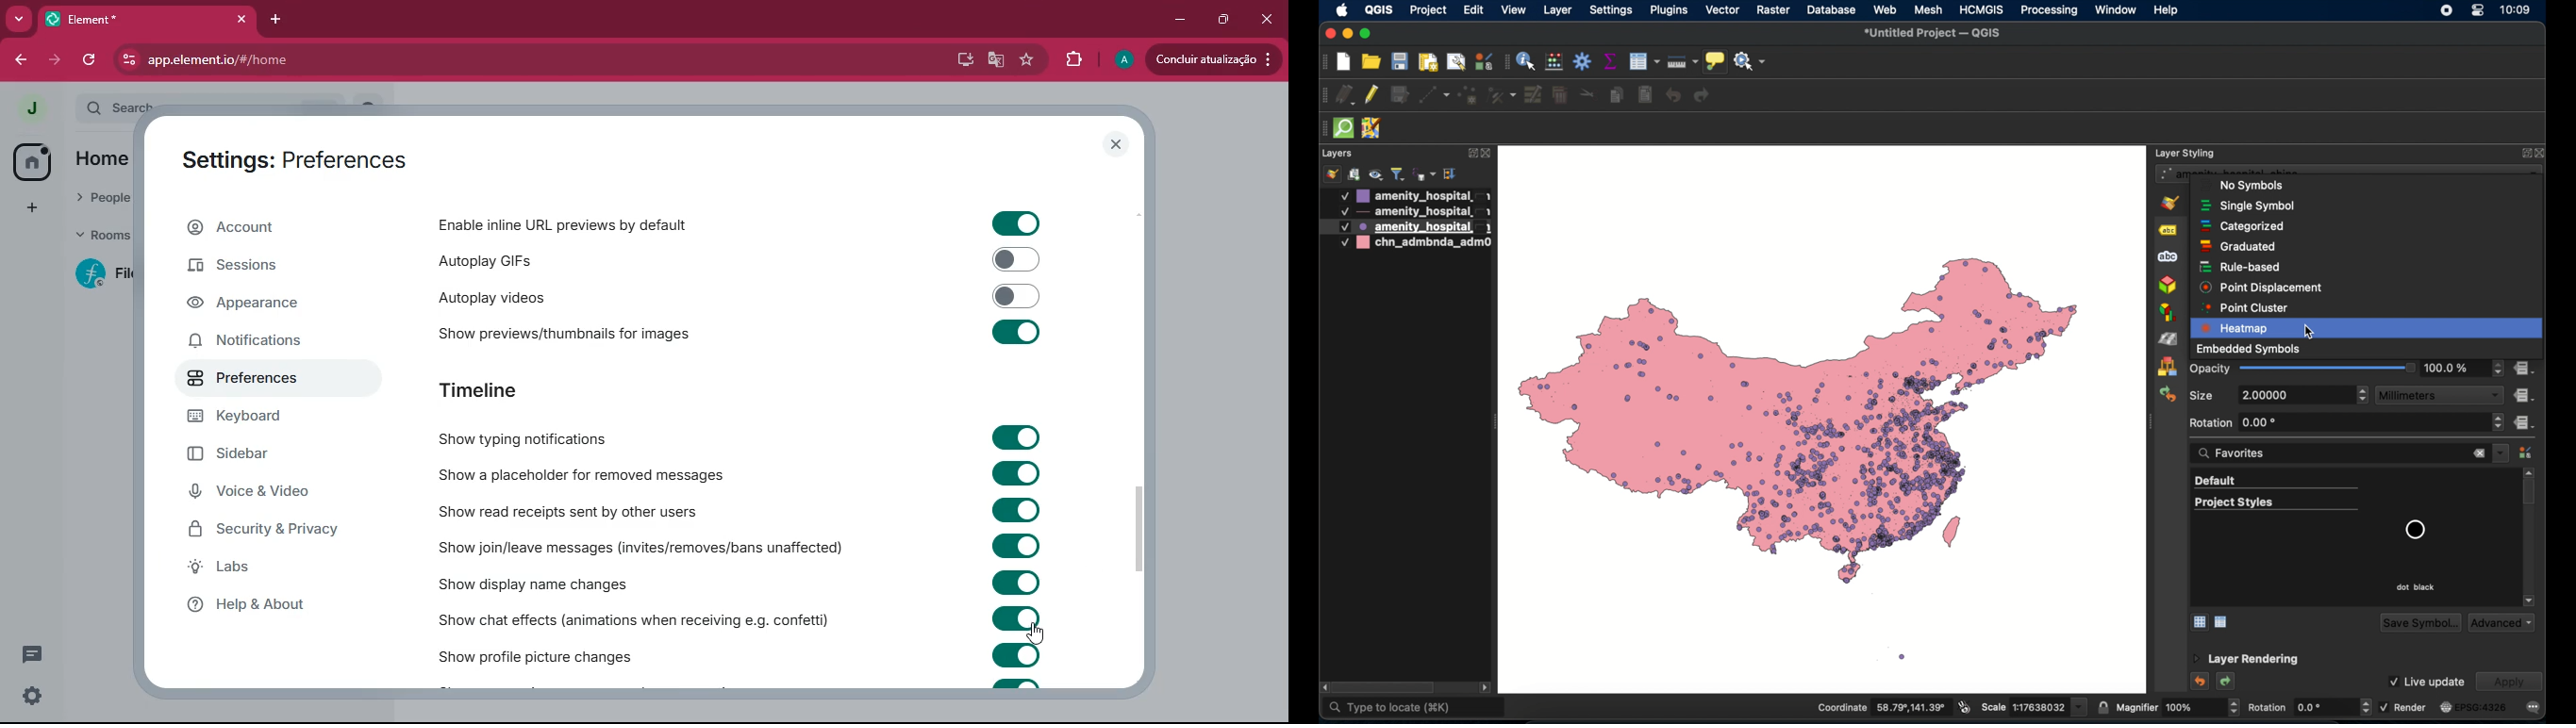 The width and height of the screenshot is (2576, 728). What do you see at coordinates (274, 530) in the screenshot?
I see `security & privacy` at bounding box center [274, 530].